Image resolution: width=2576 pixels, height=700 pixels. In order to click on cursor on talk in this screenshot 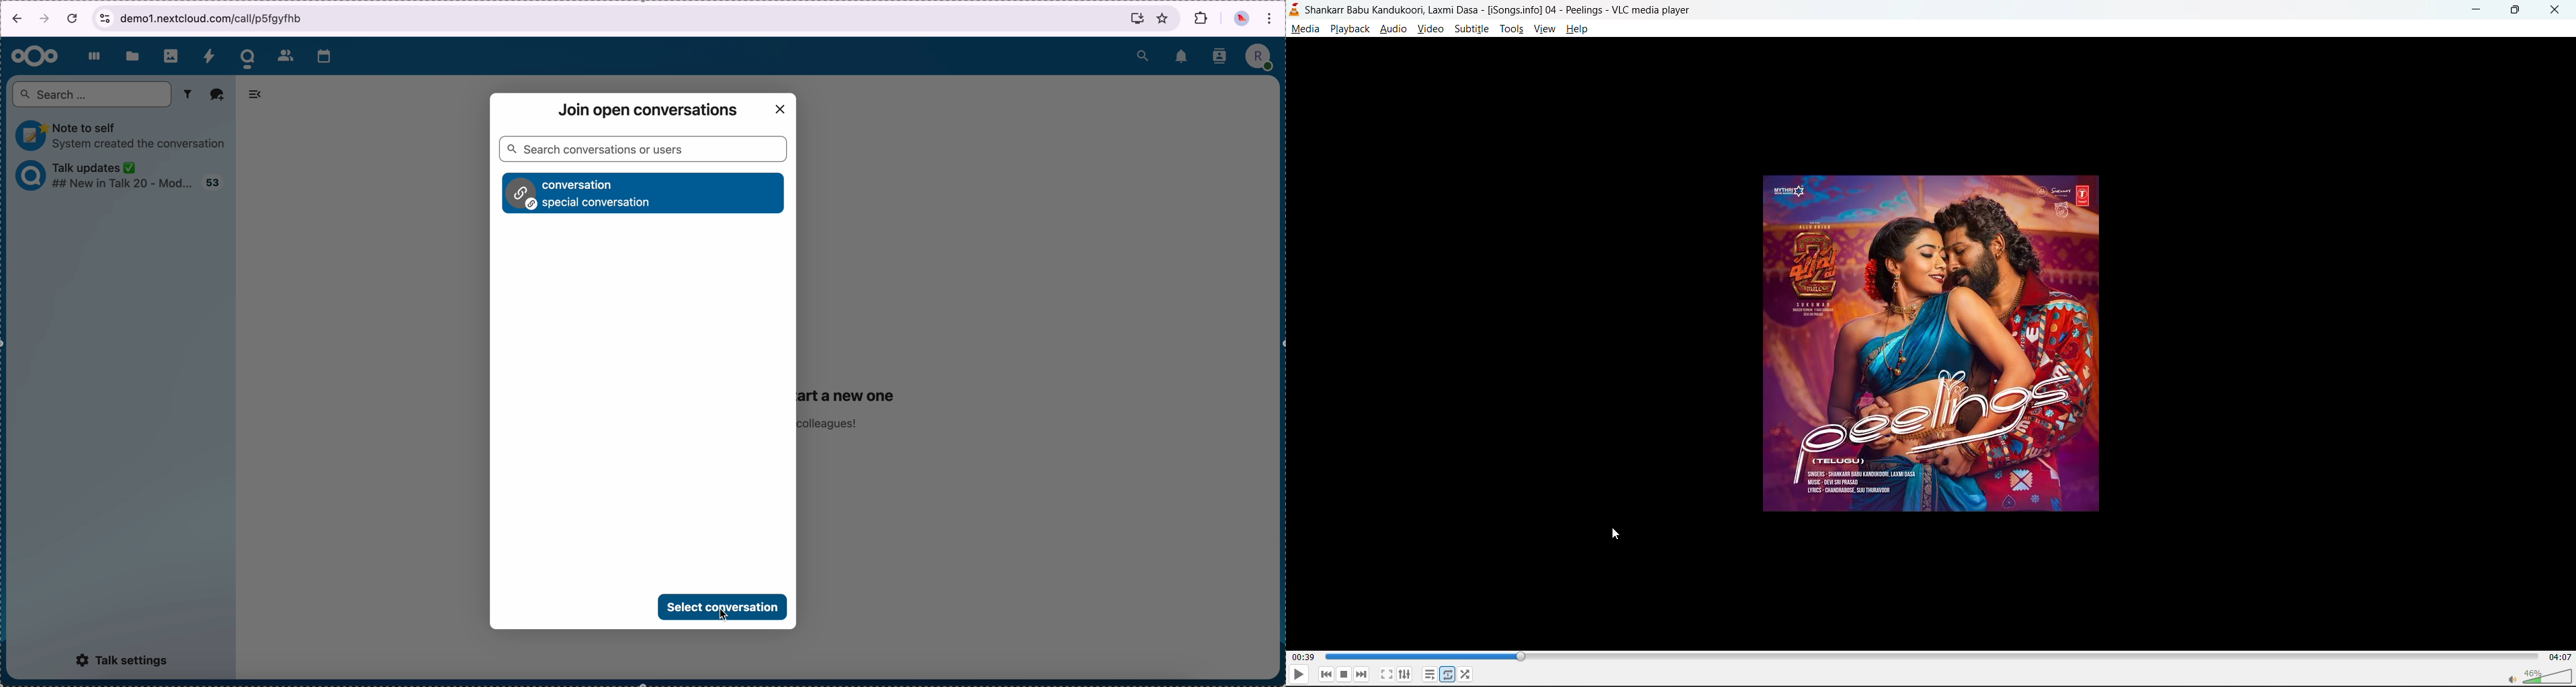, I will do `click(250, 56)`.